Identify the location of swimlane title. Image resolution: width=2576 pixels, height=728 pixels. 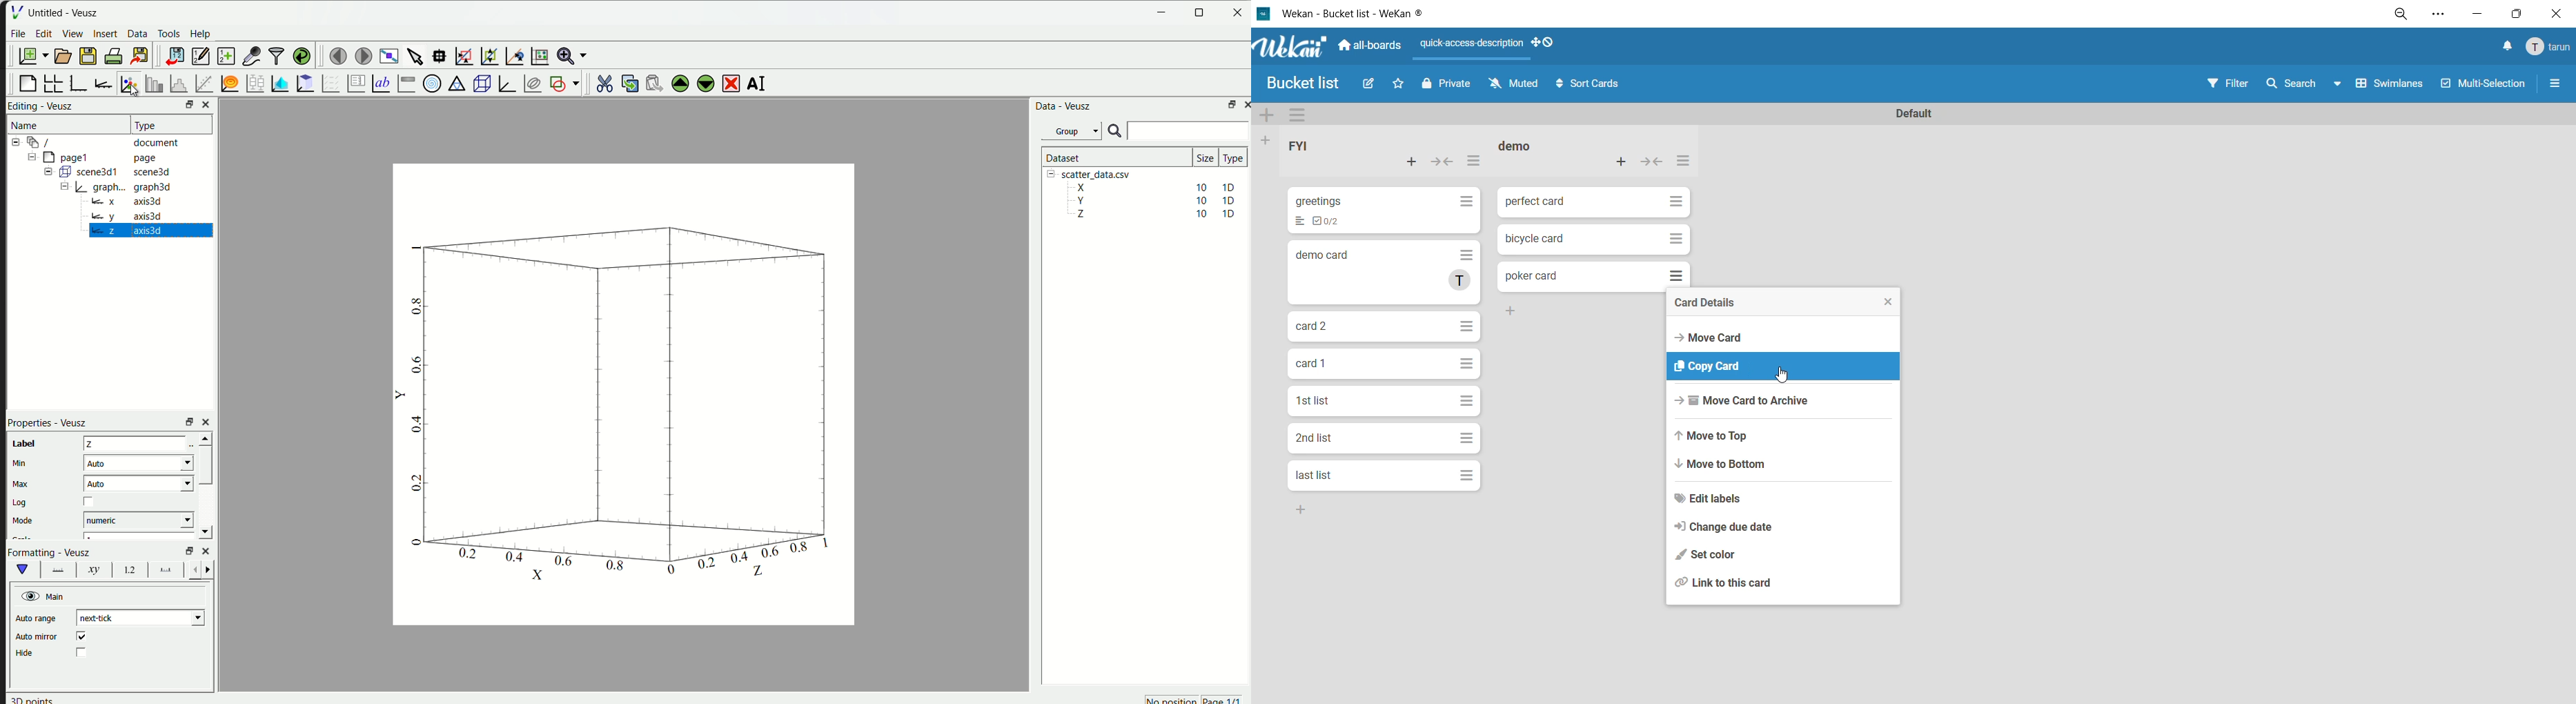
(1914, 112).